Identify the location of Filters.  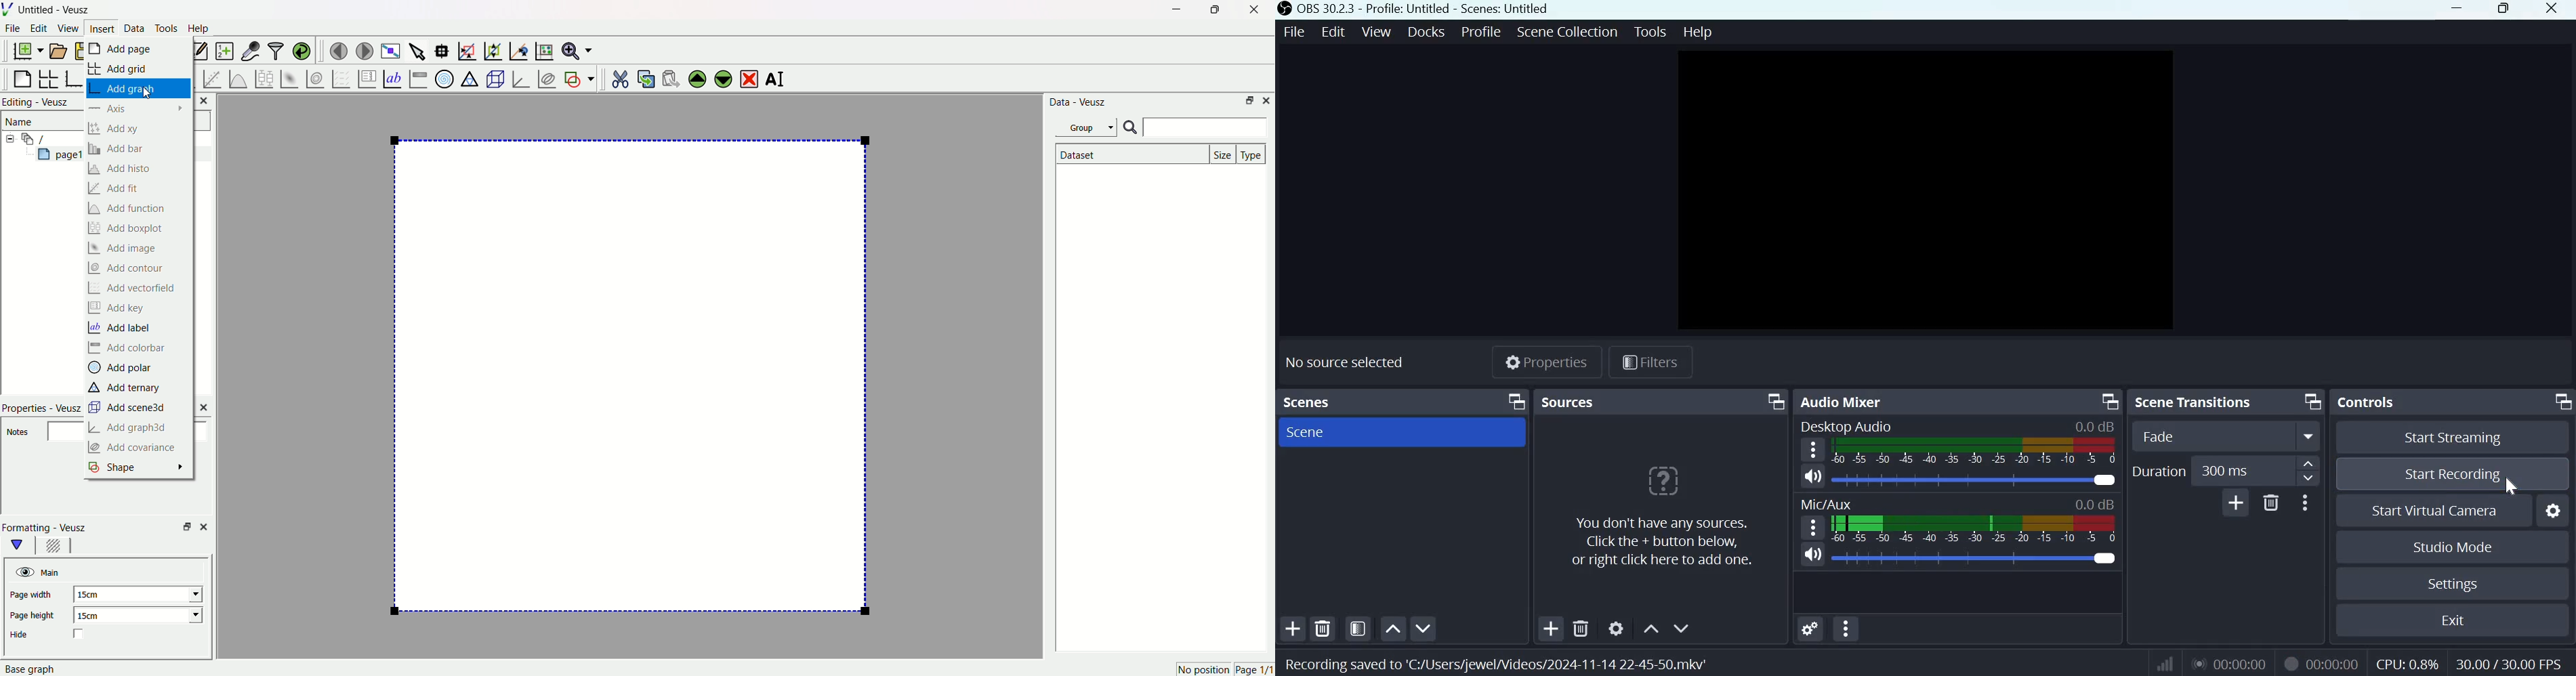
(1648, 361).